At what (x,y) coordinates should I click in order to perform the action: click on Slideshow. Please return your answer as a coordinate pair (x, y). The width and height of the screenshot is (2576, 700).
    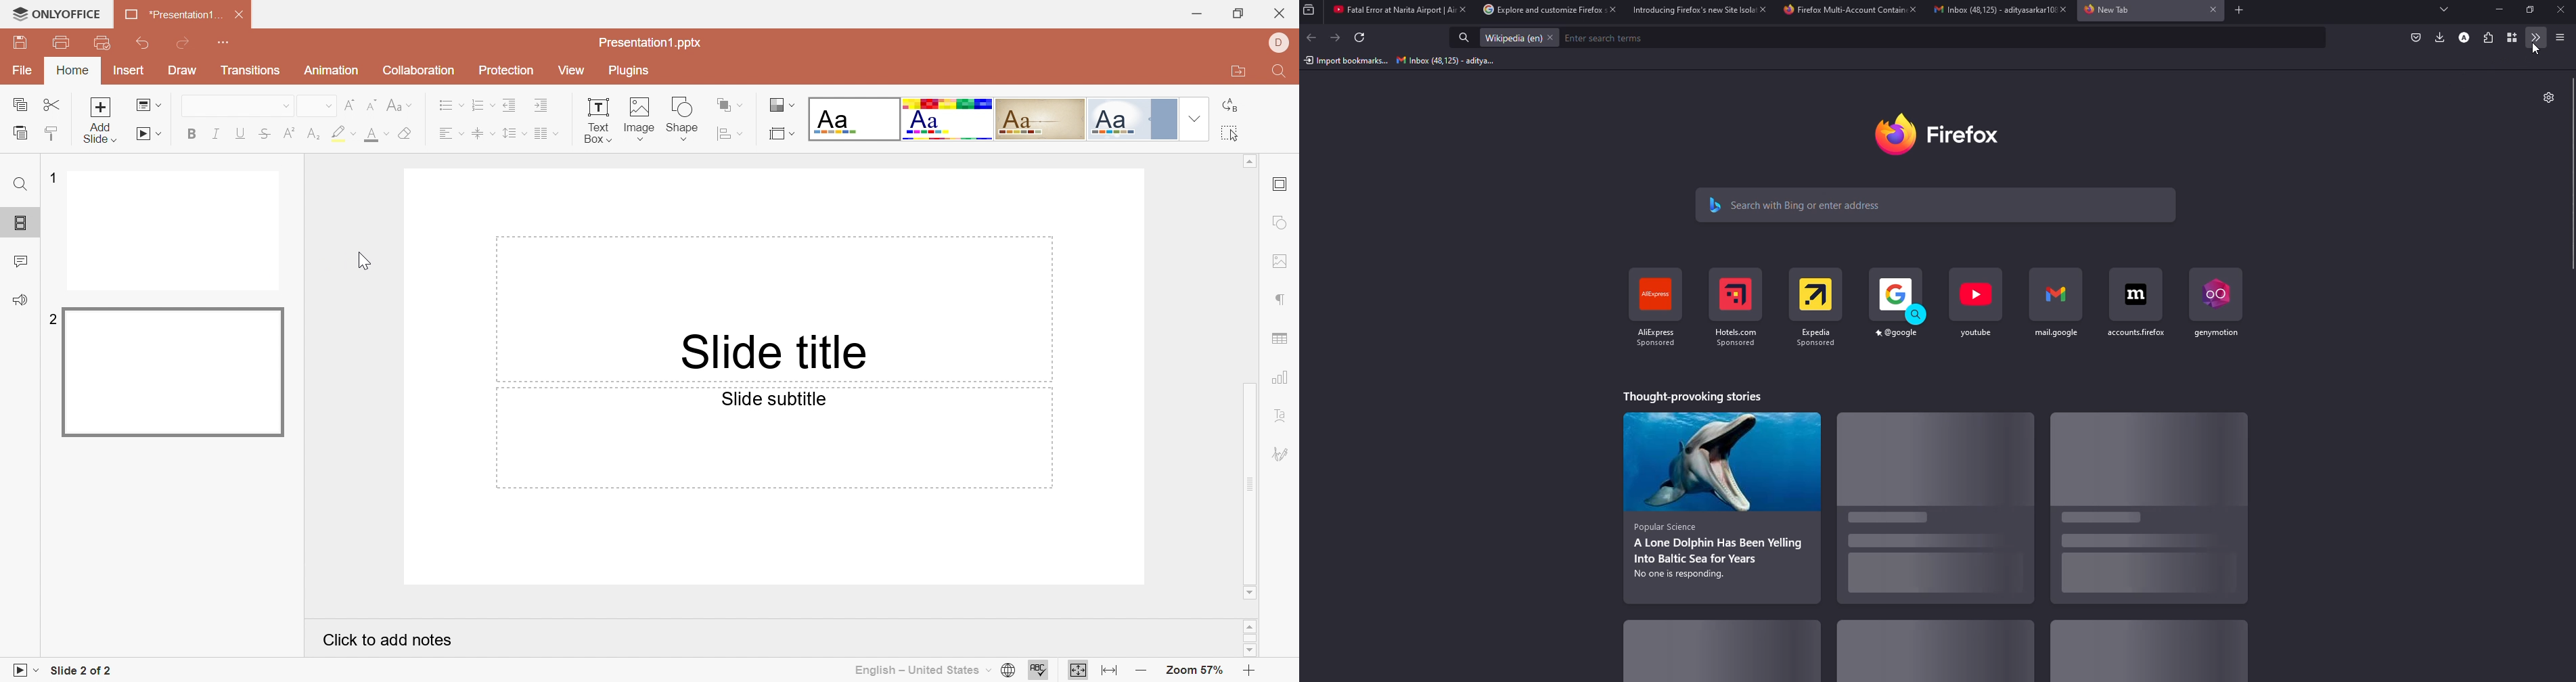
    Looking at the image, I should click on (19, 670).